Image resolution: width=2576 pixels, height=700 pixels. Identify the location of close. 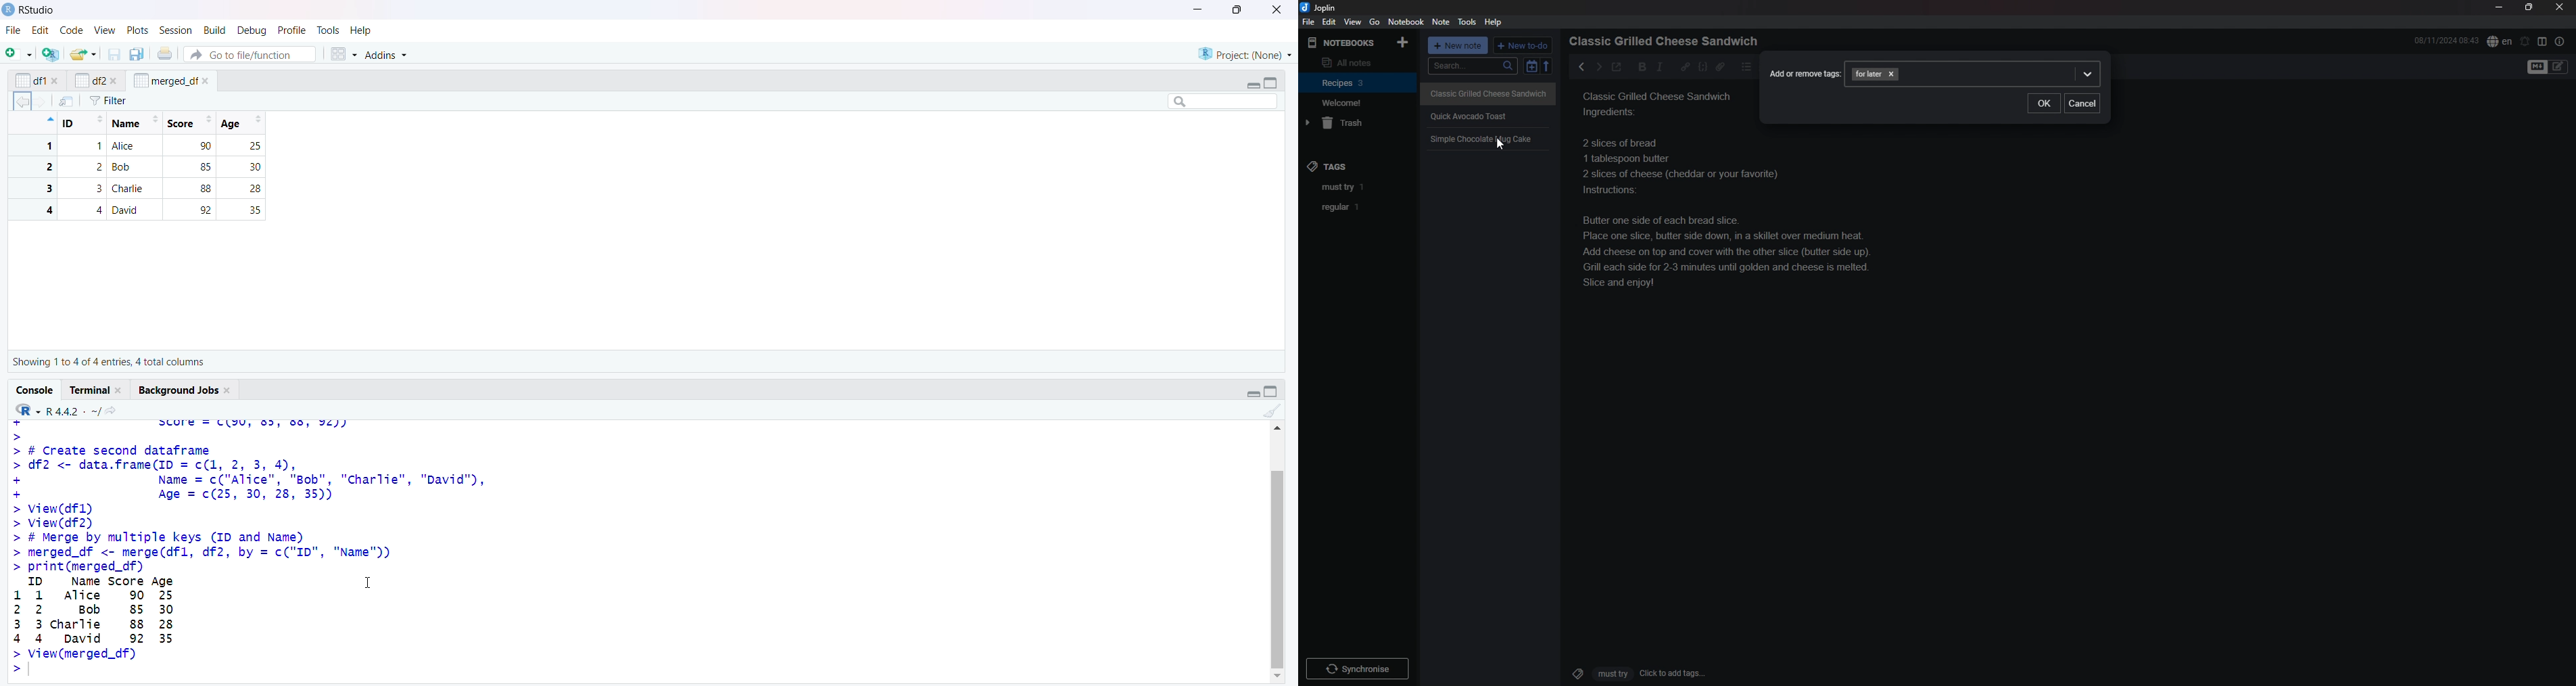
(120, 390).